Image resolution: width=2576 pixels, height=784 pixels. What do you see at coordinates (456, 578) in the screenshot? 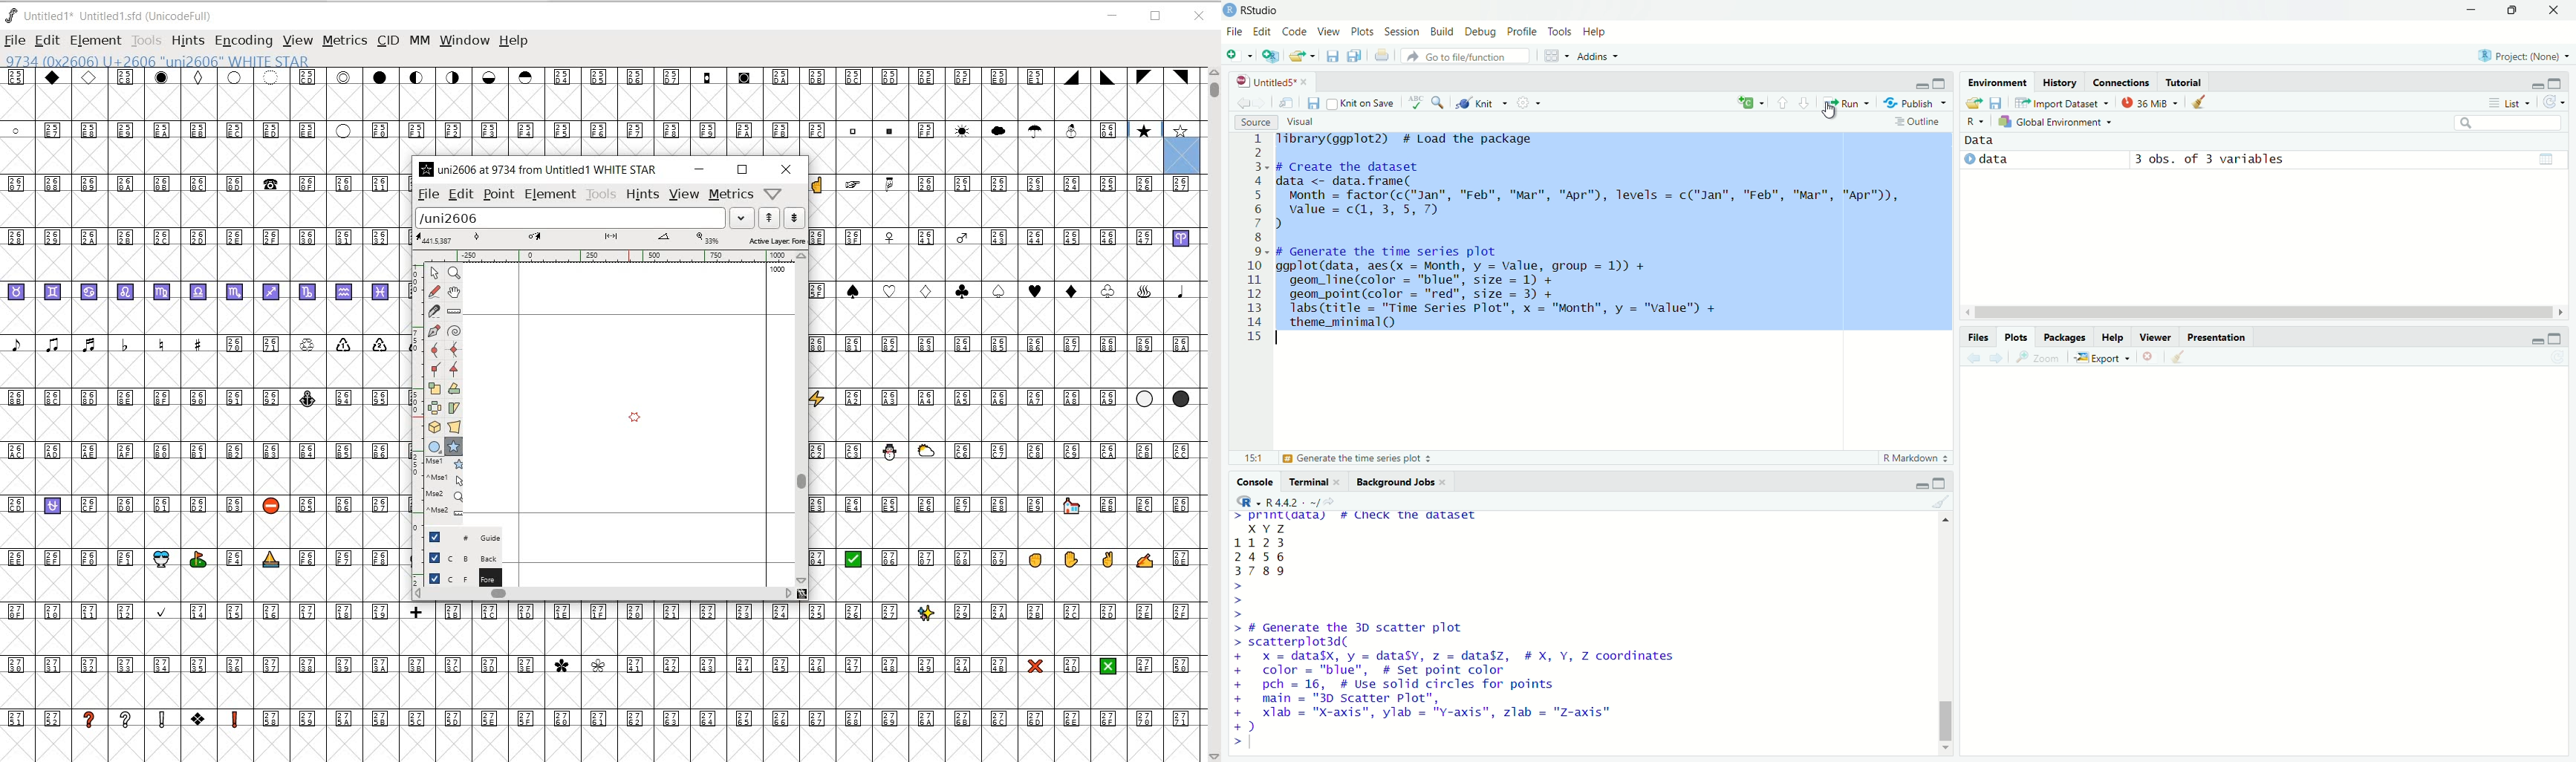
I see `FOREGROUND` at bounding box center [456, 578].